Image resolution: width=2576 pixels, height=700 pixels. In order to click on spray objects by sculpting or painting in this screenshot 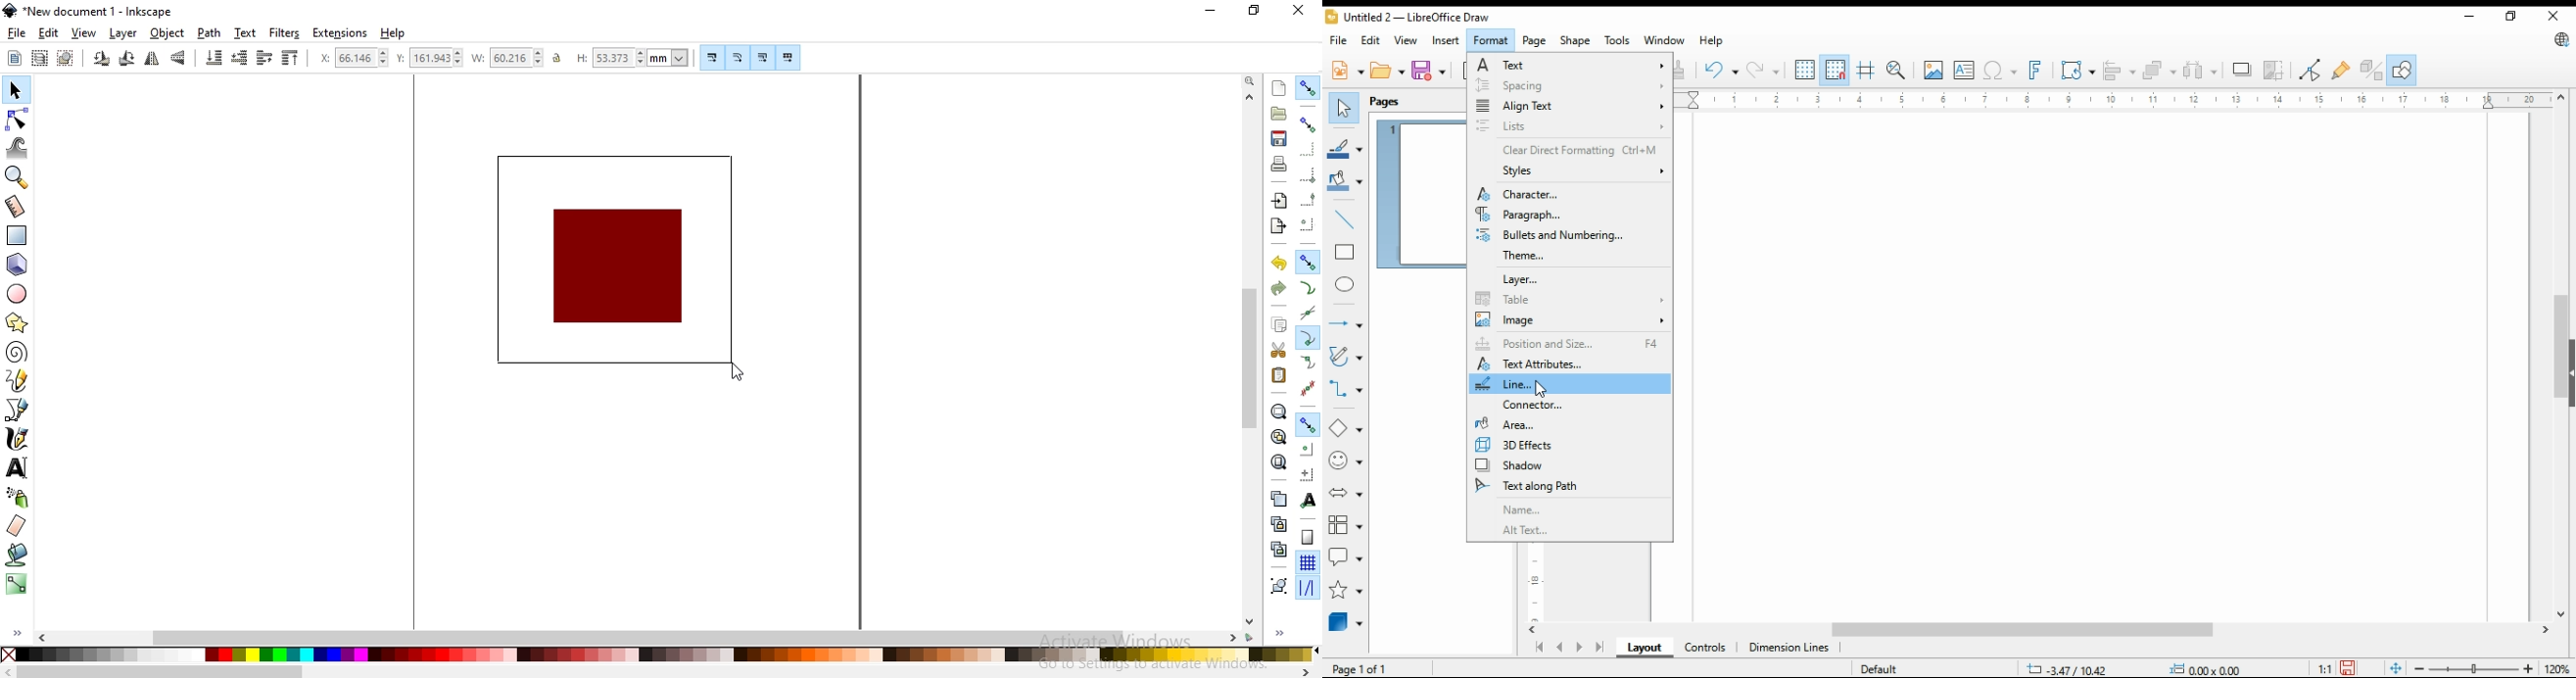, I will do `click(16, 498)`.